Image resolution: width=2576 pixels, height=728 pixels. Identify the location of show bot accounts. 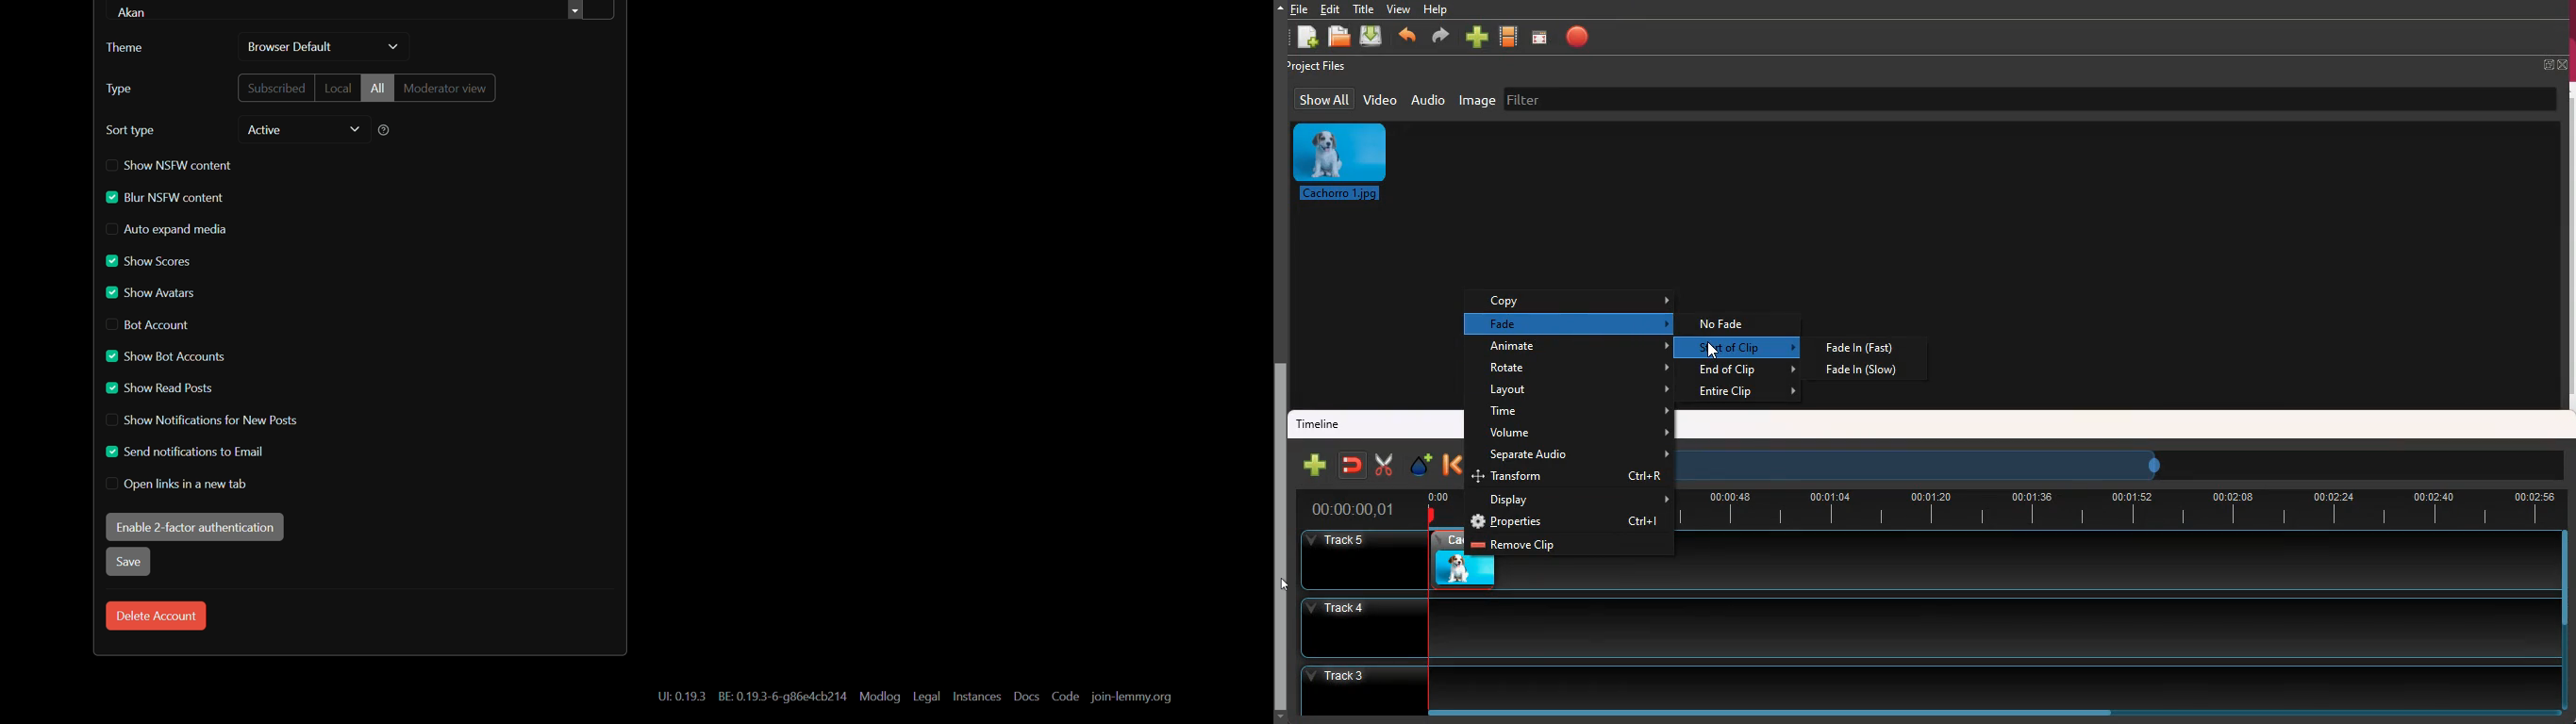
(164, 357).